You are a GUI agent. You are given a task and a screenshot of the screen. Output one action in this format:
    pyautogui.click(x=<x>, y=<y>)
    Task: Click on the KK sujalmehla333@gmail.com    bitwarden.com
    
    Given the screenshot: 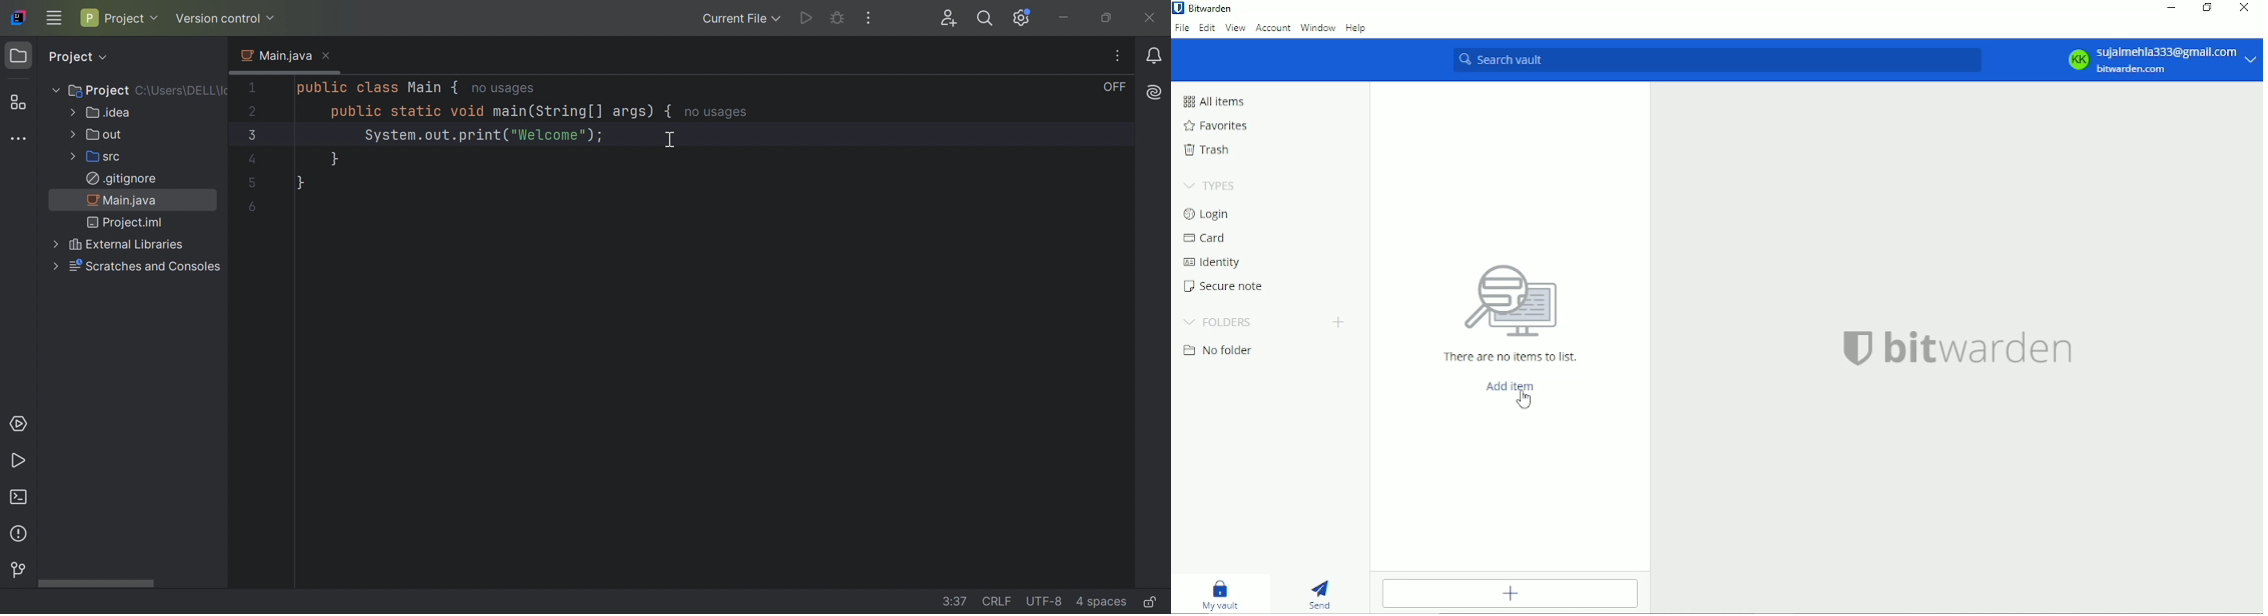 What is the action you would take?
    pyautogui.click(x=2160, y=60)
    